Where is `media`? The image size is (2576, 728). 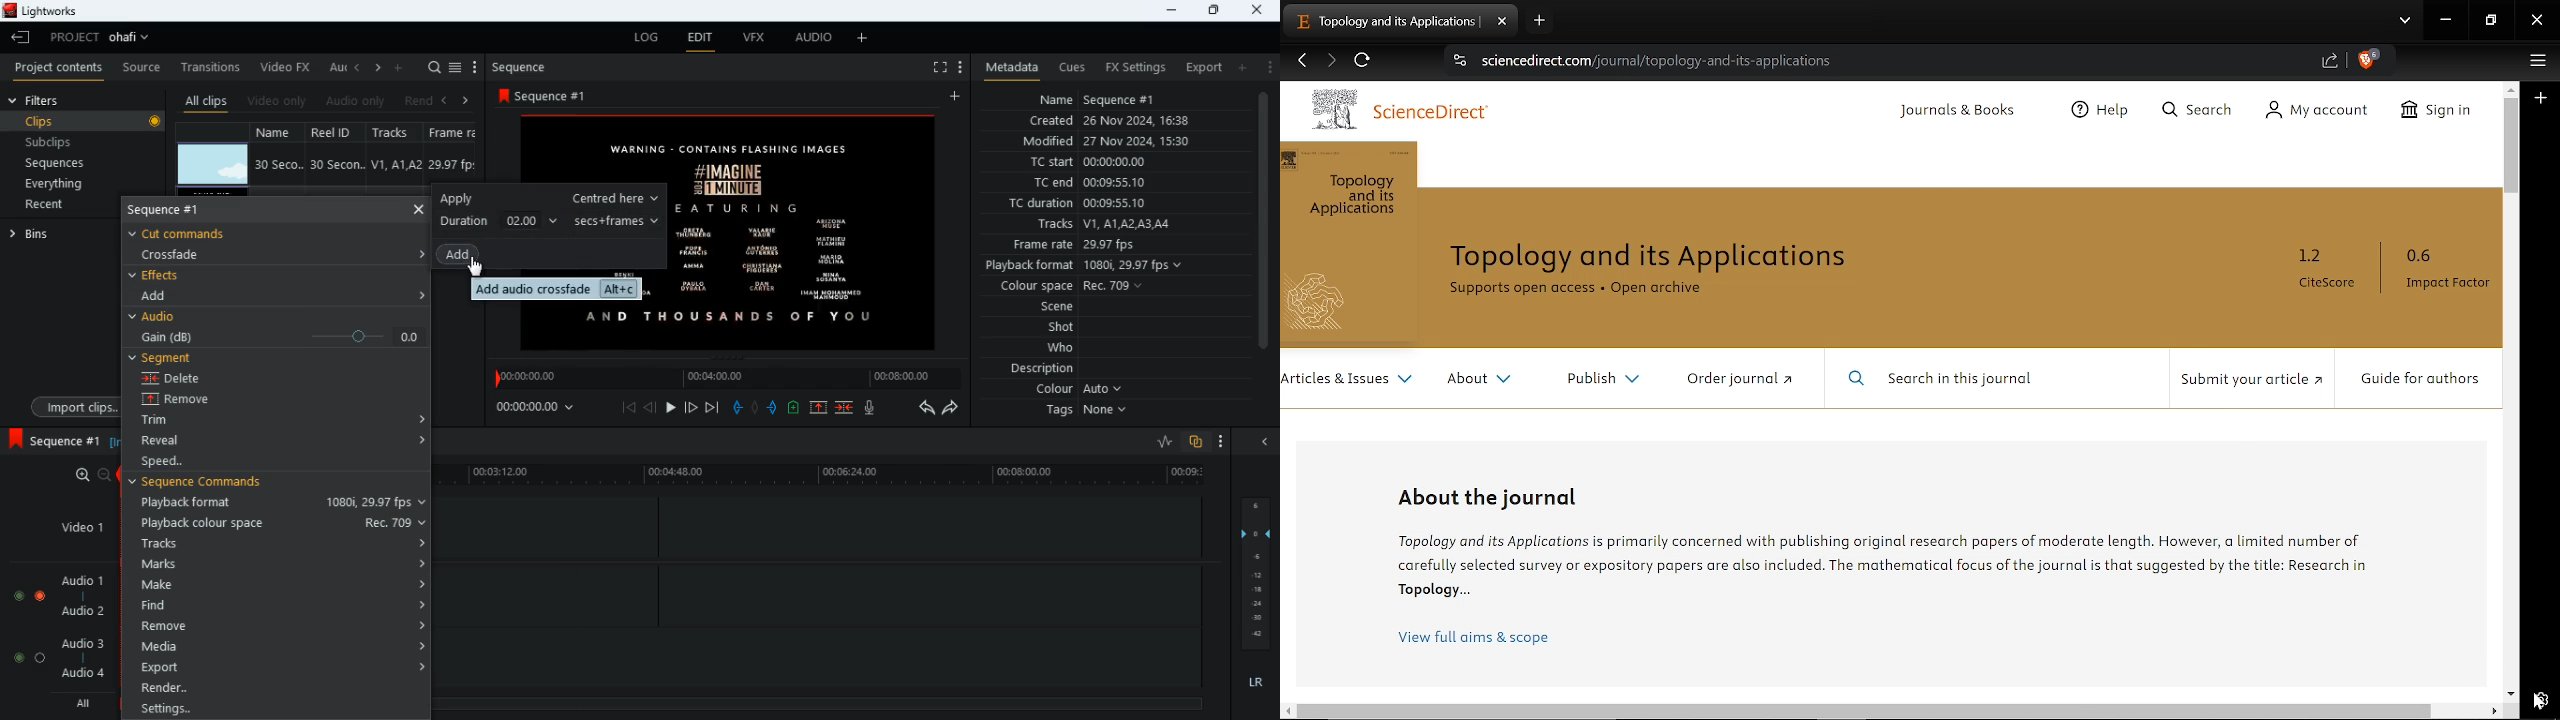 media is located at coordinates (282, 645).